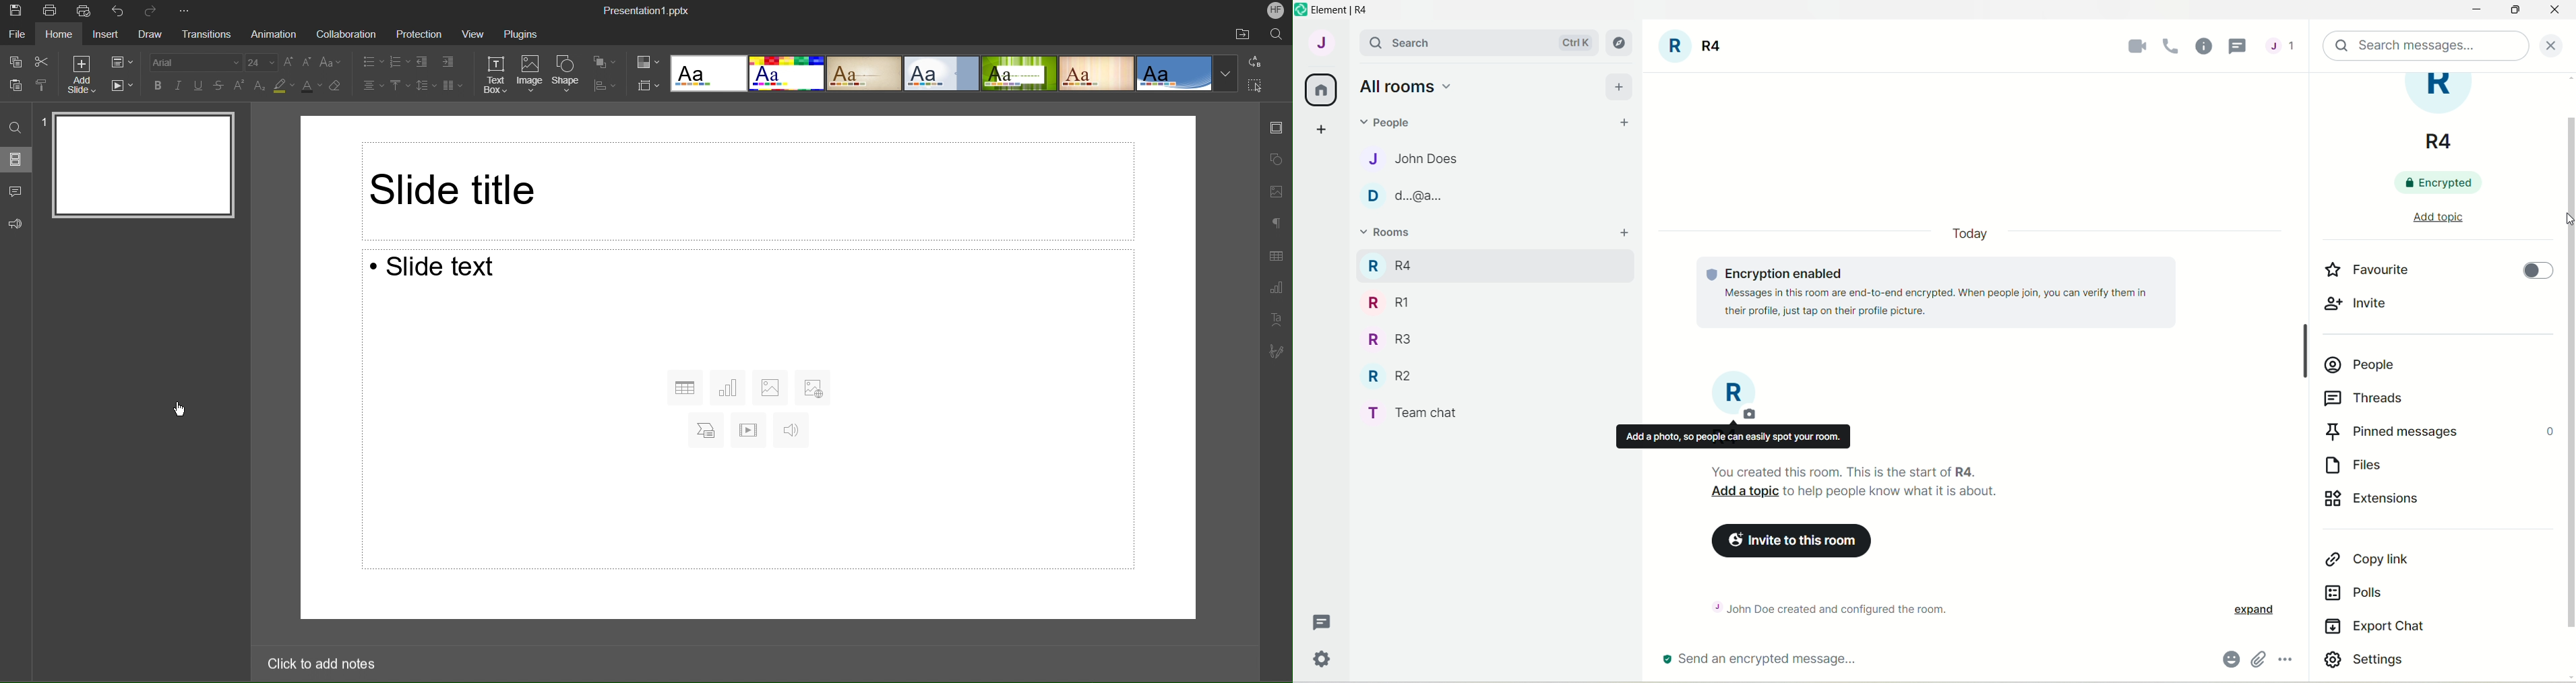 This screenshot has height=700, width=2576. What do you see at coordinates (108, 34) in the screenshot?
I see `Insert` at bounding box center [108, 34].